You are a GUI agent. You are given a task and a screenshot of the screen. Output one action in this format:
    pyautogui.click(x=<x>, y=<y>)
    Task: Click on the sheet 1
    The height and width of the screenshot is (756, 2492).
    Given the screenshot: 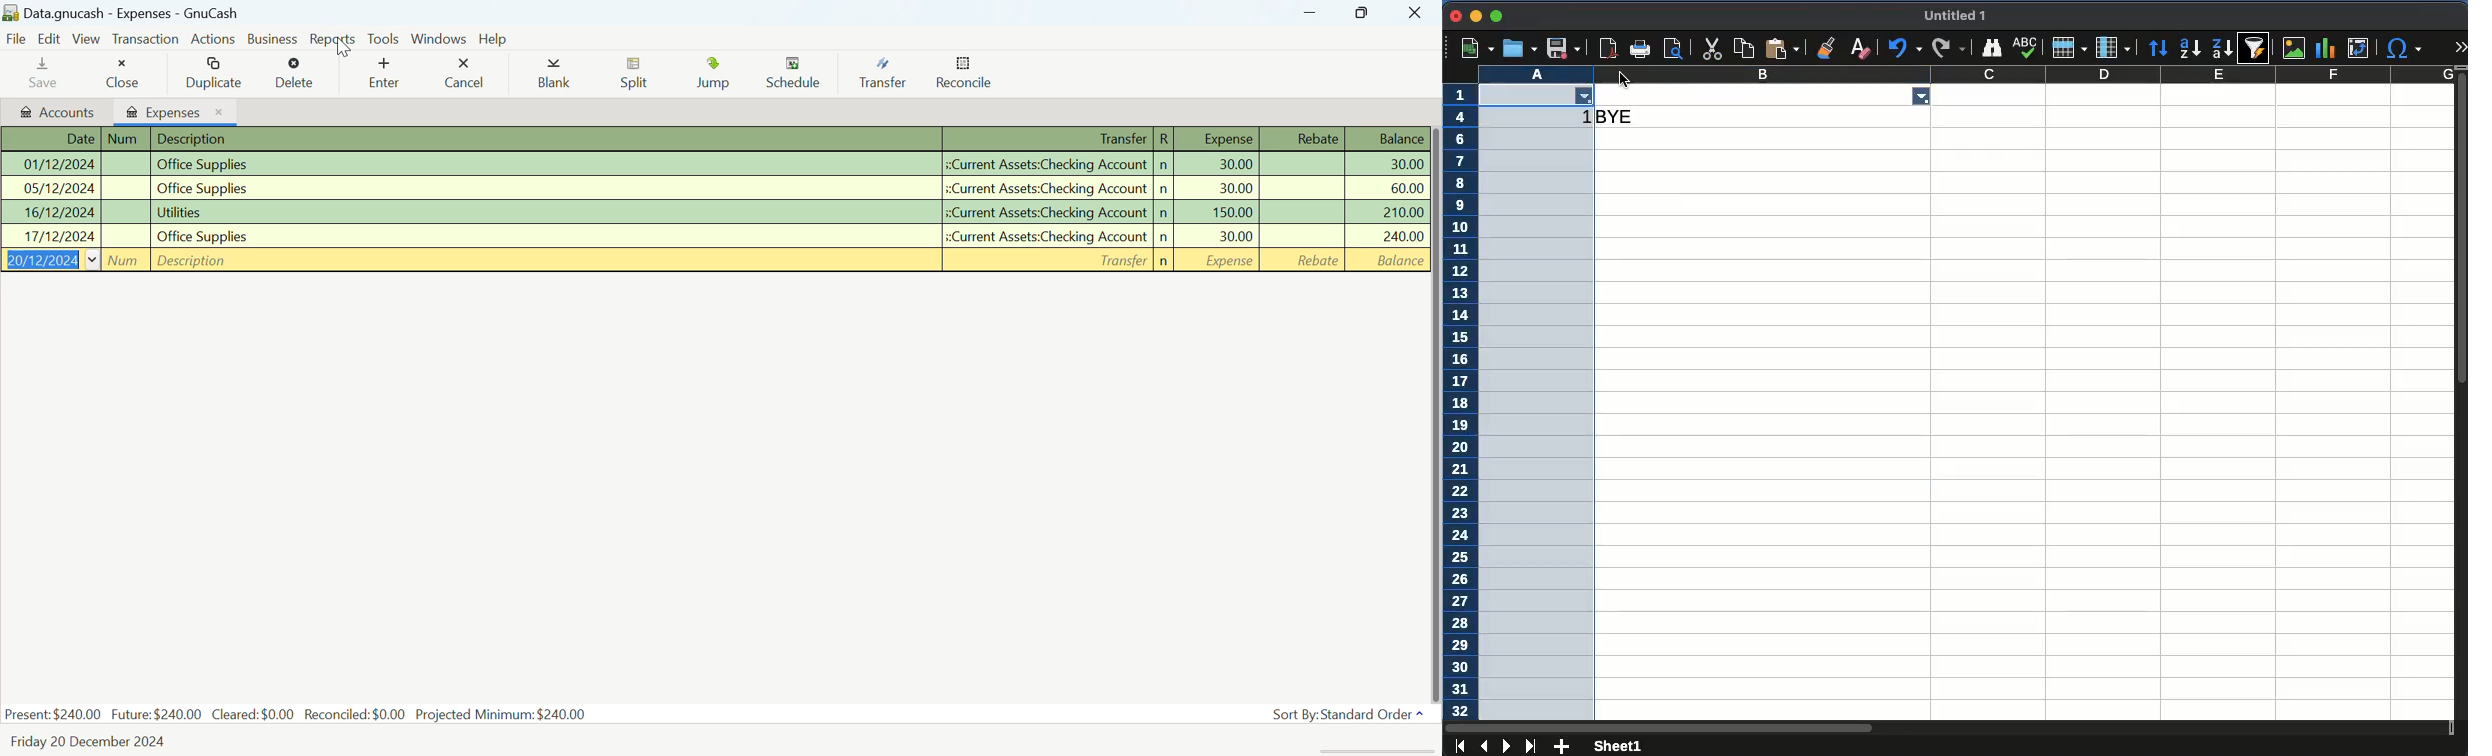 What is the action you would take?
    pyautogui.click(x=1618, y=745)
    